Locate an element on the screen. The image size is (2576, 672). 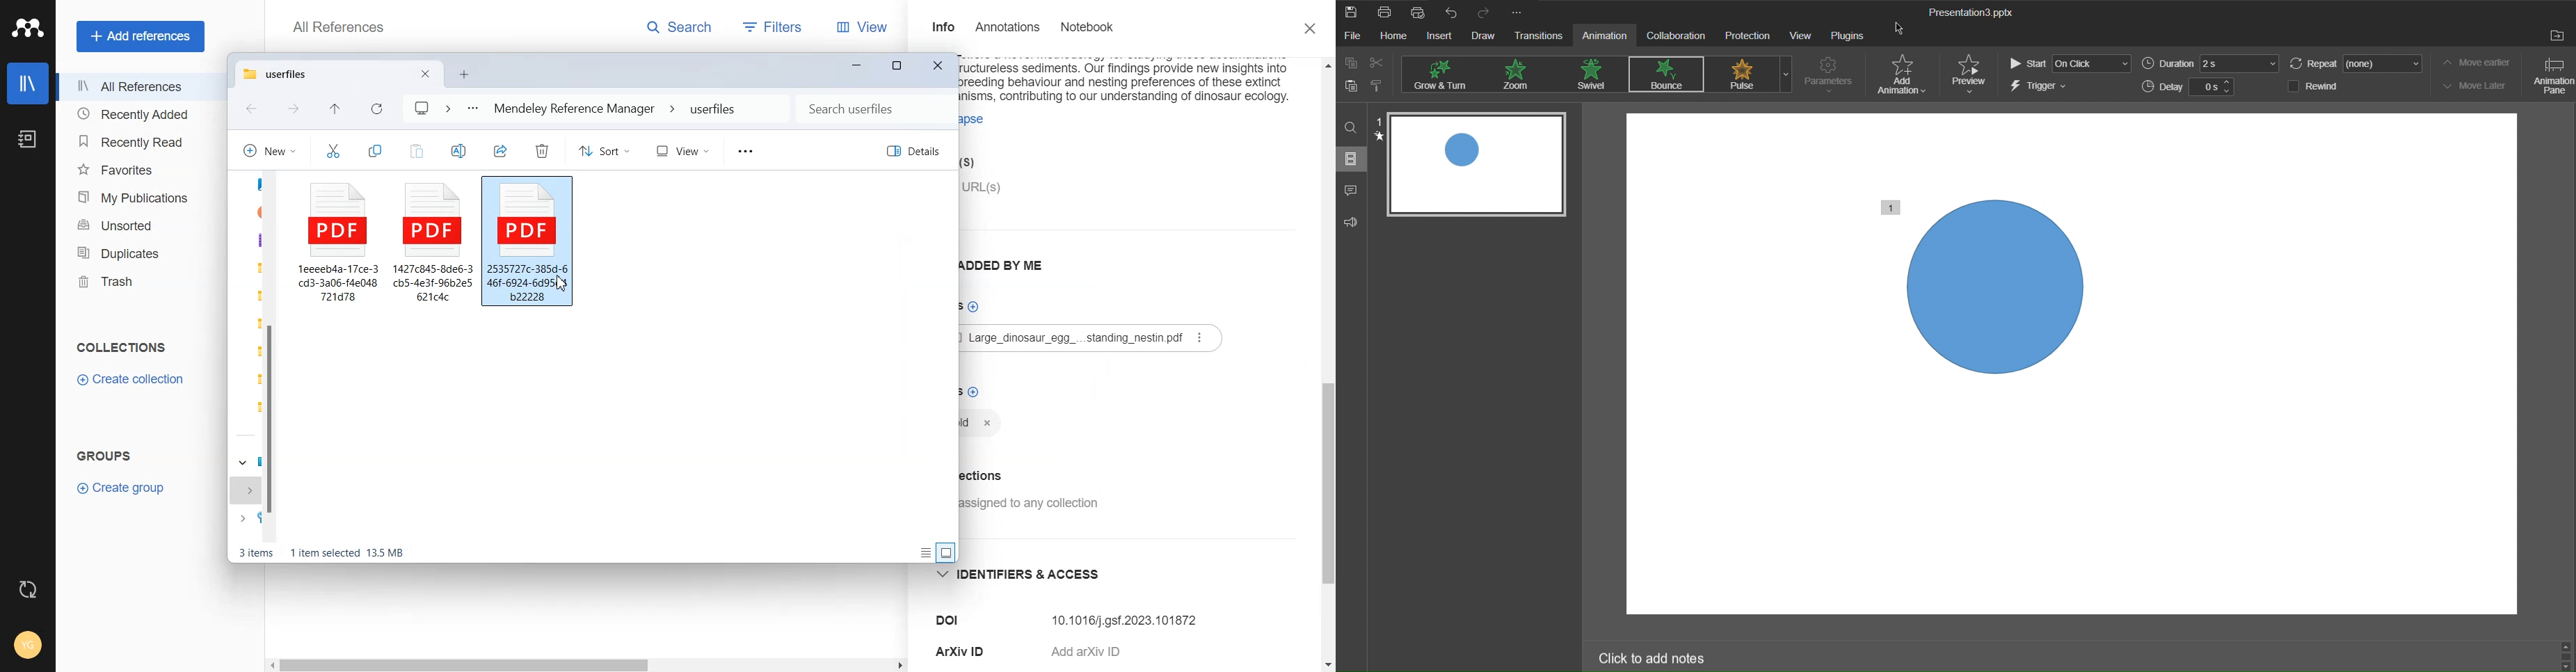
Minimize is located at coordinates (860, 65).